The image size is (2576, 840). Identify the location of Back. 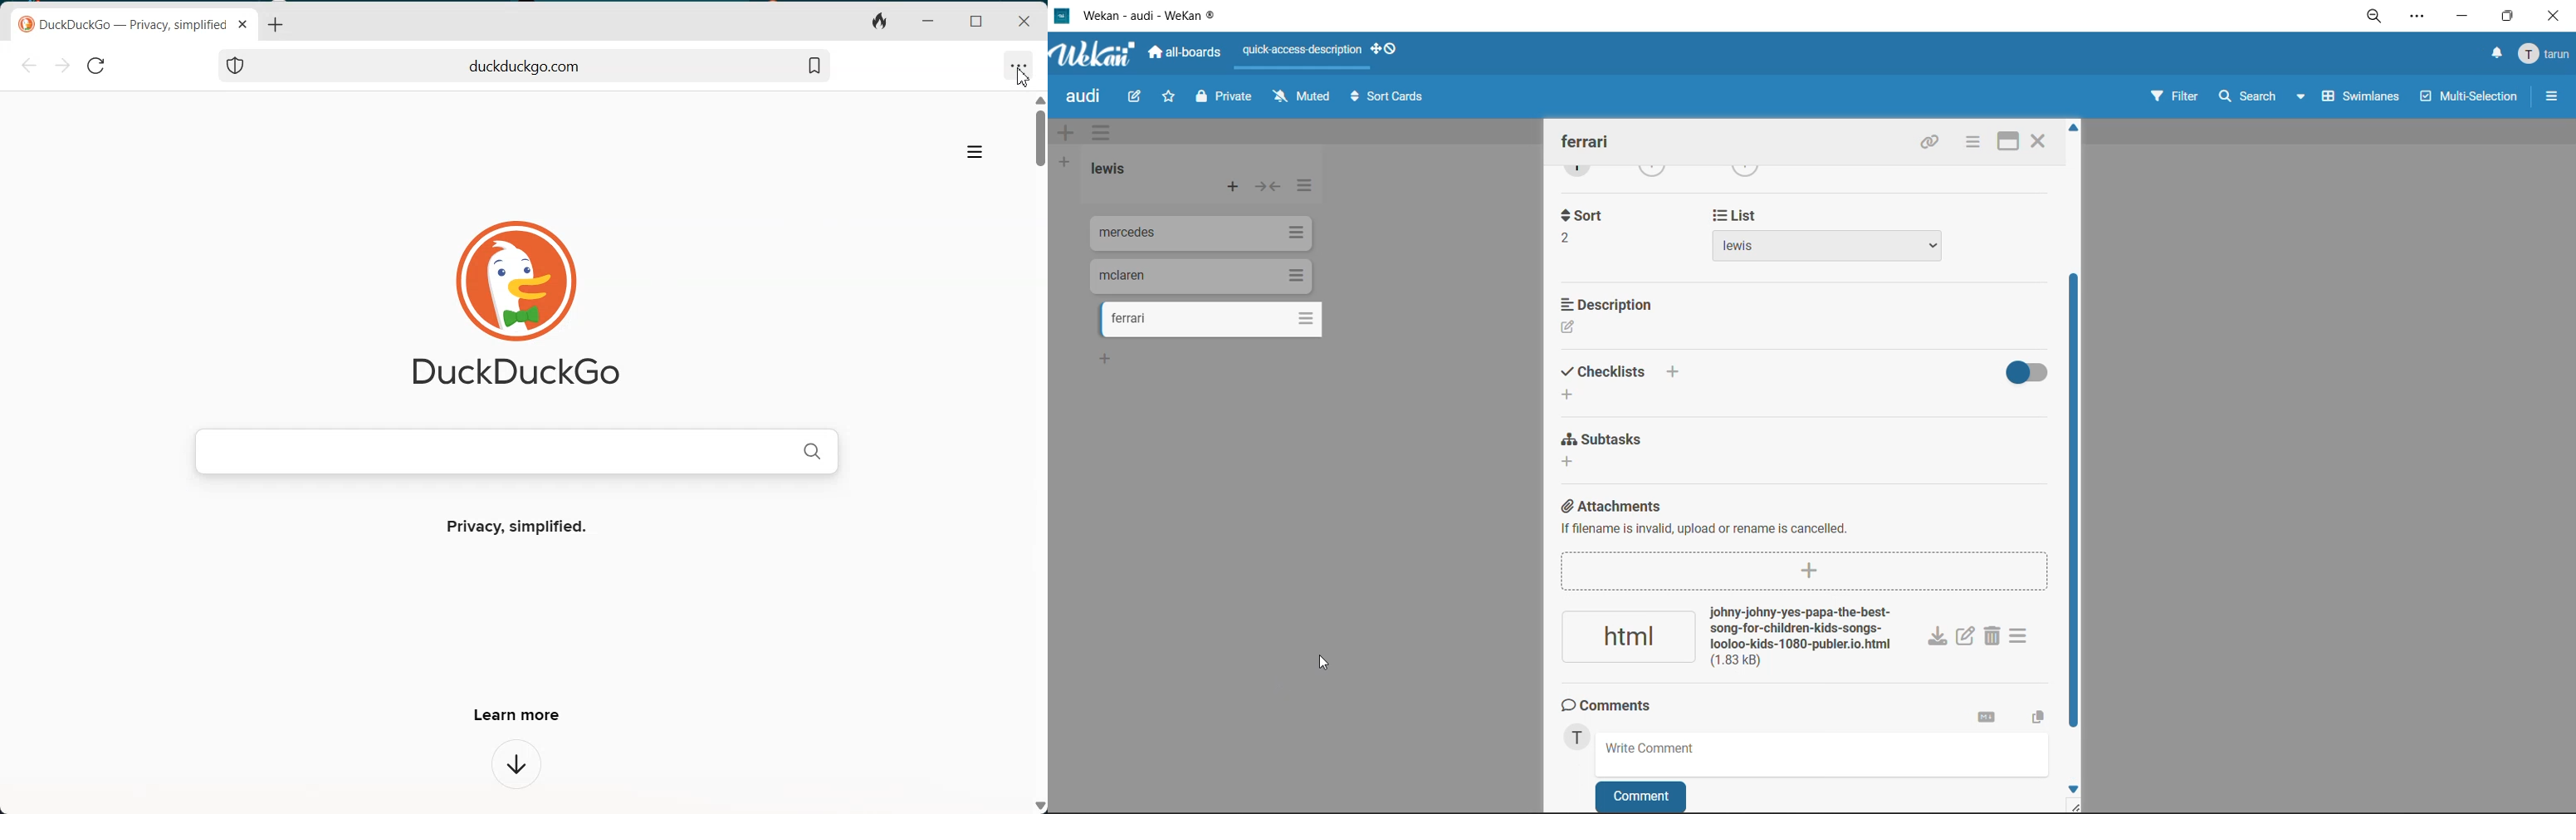
(29, 66).